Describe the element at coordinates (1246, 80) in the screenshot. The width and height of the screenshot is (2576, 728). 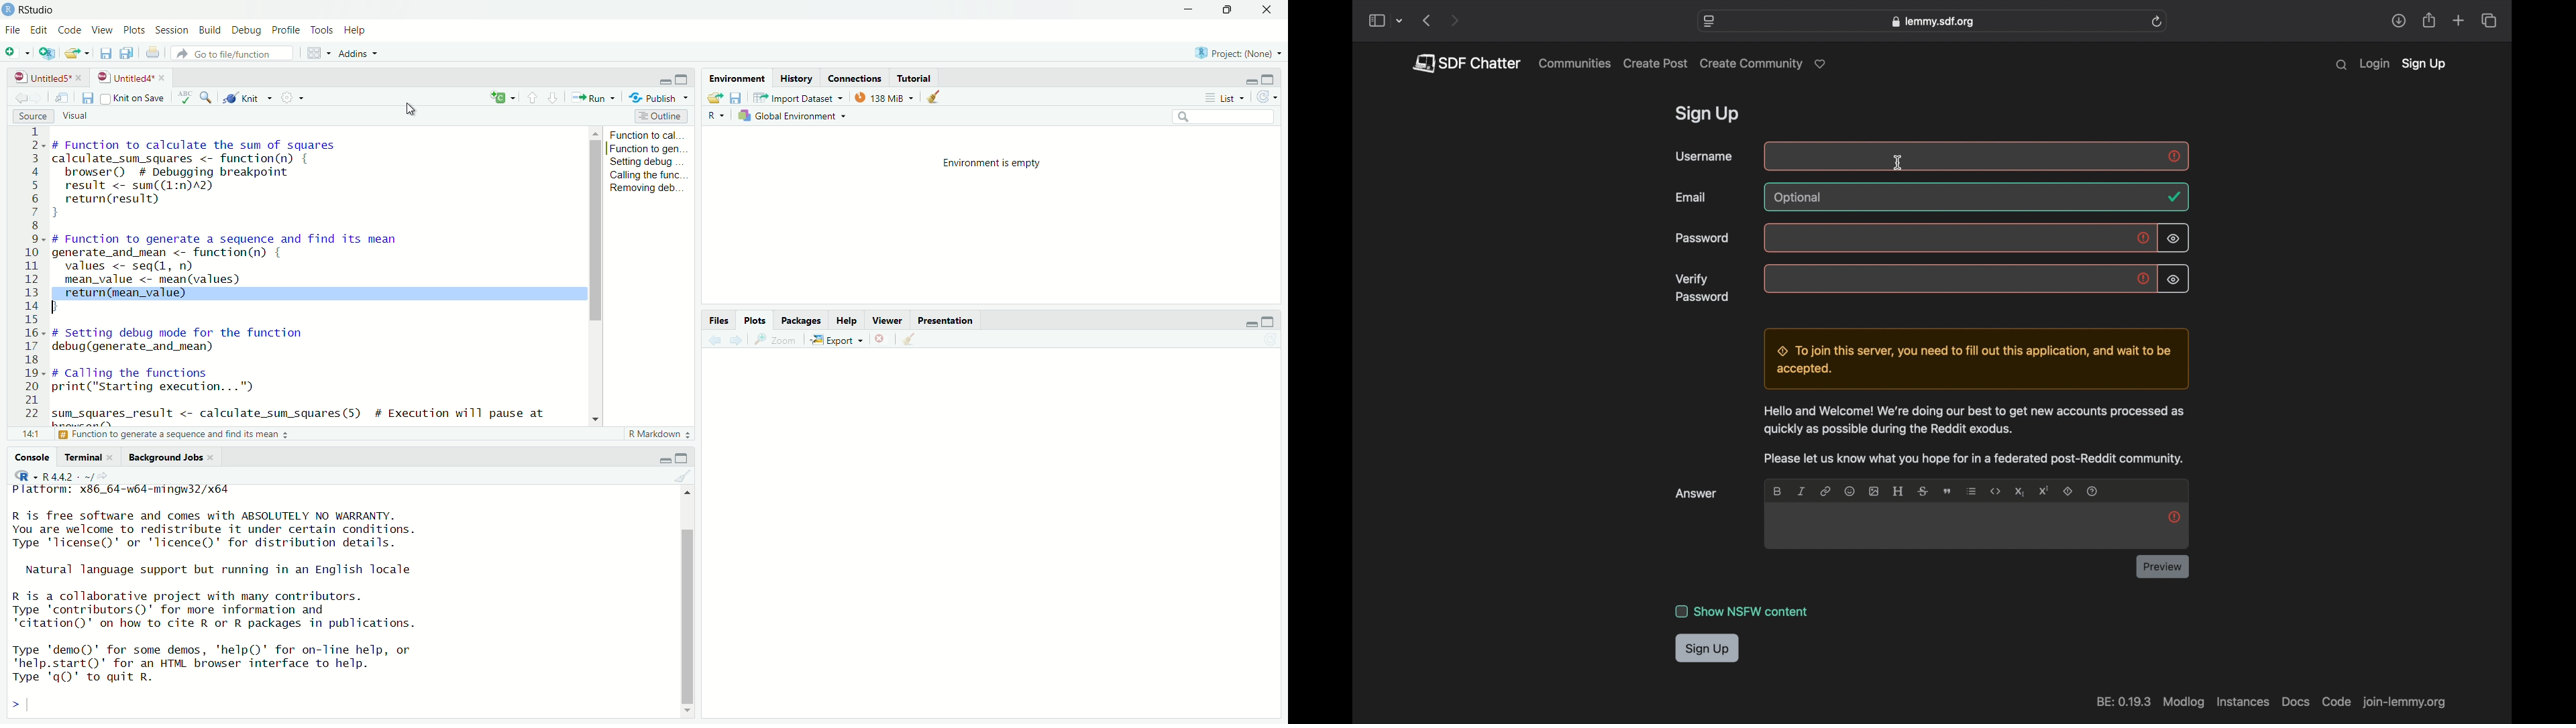
I see `minimize` at that location.